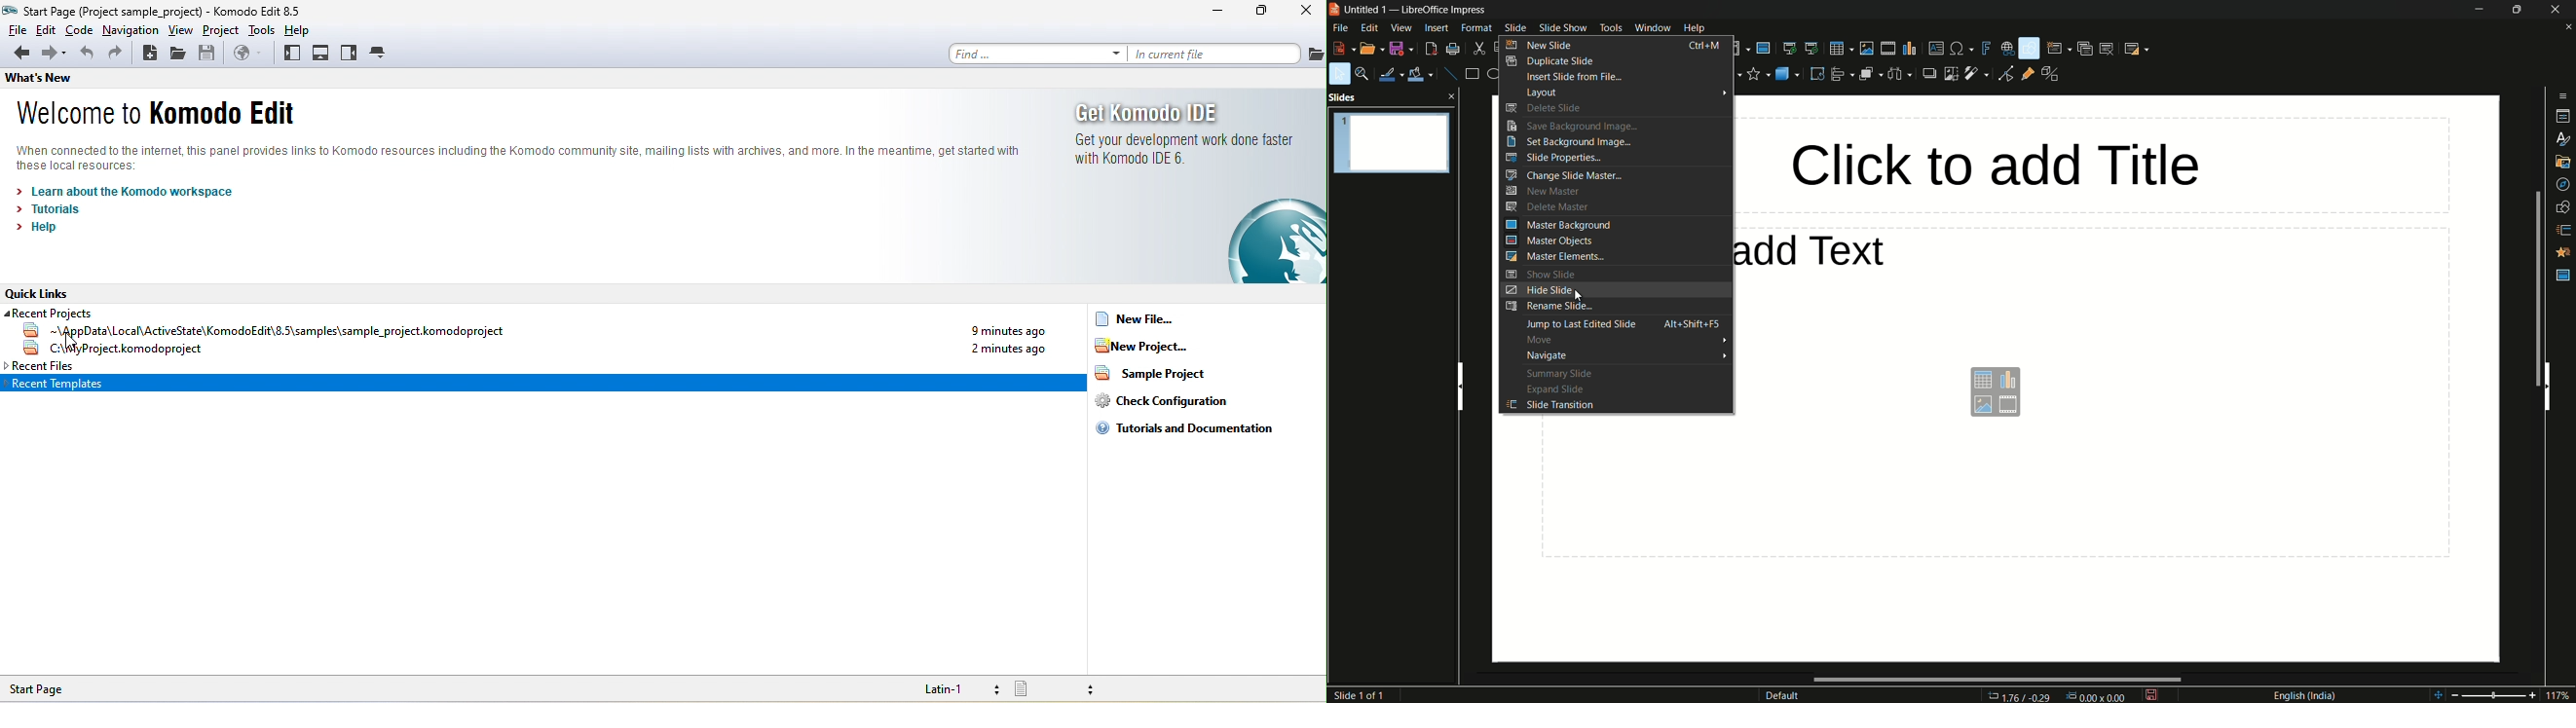 This screenshot has width=2576, height=728. Describe the element at coordinates (1953, 75) in the screenshot. I see `crop image` at that location.